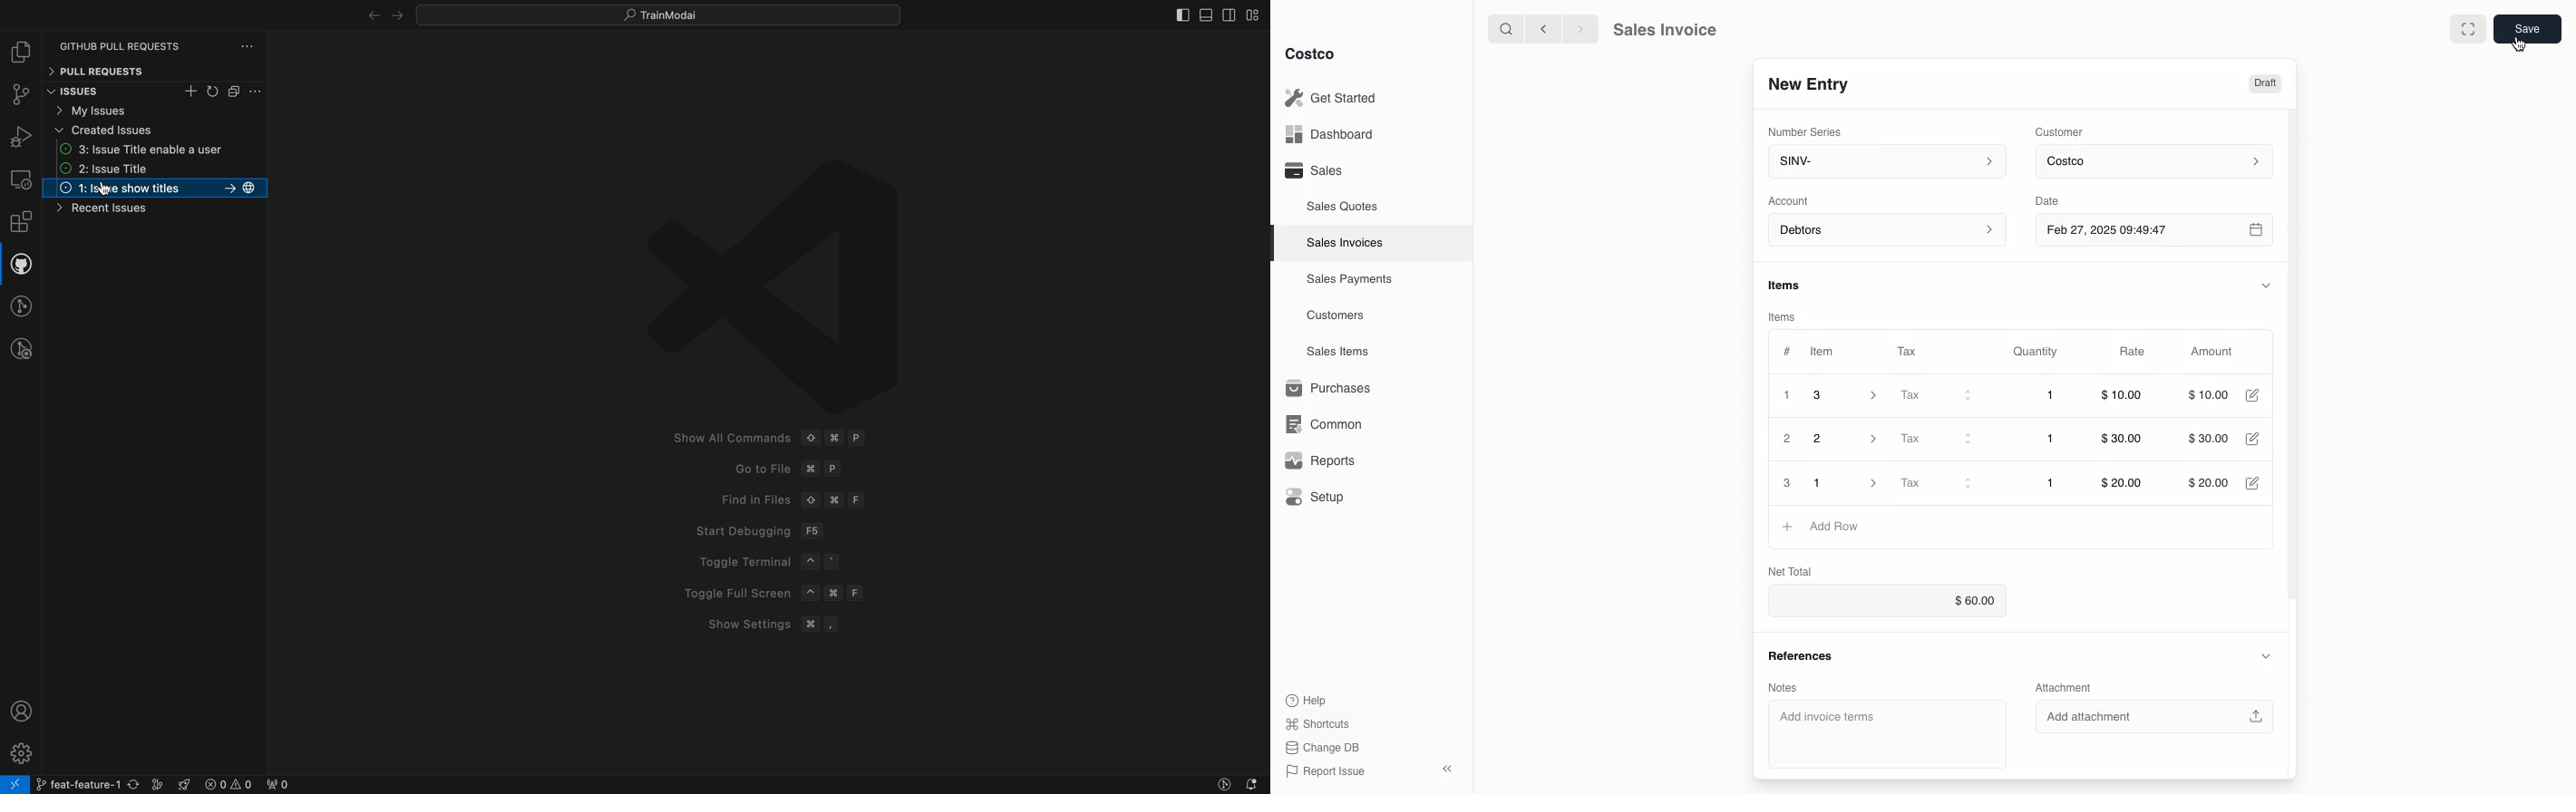 This screenshot has height=812, width=2576. What do you see at coordinates (1325, 745) in the screenshot?
I see `Change DB` at bounding box center [1325, 745].